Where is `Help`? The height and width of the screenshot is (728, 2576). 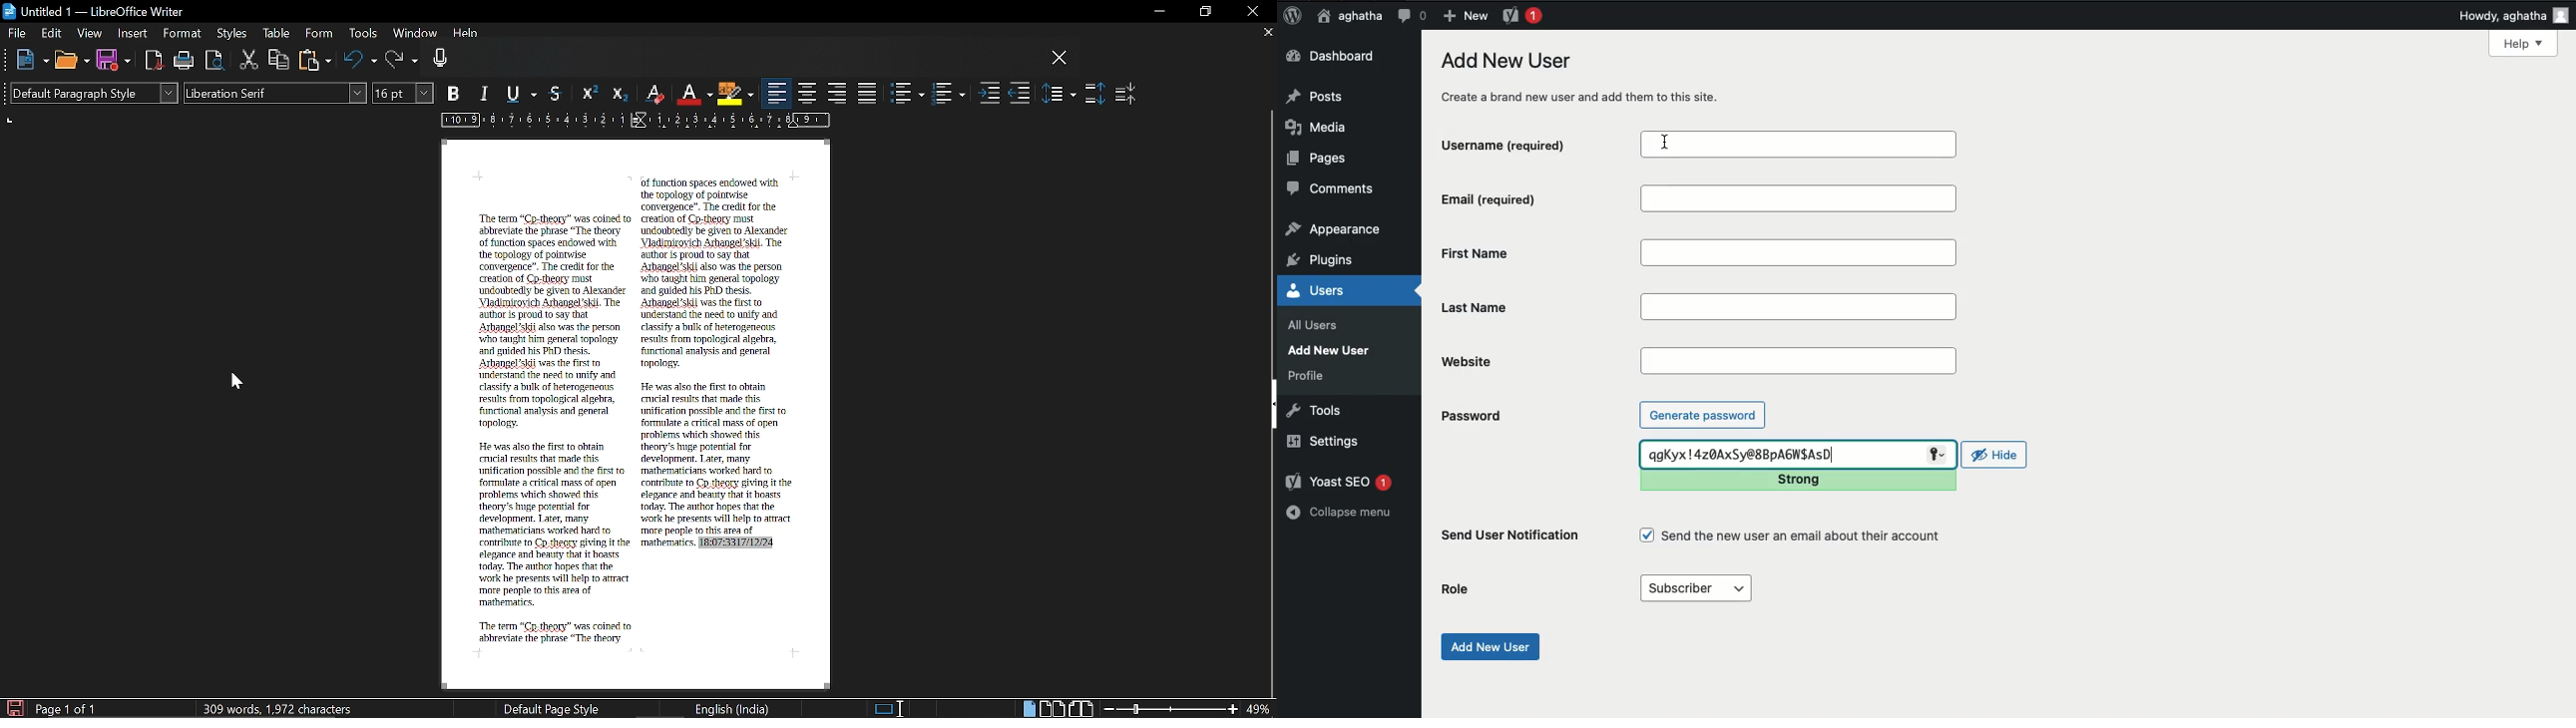
Help is located at coordinates (467, 36).